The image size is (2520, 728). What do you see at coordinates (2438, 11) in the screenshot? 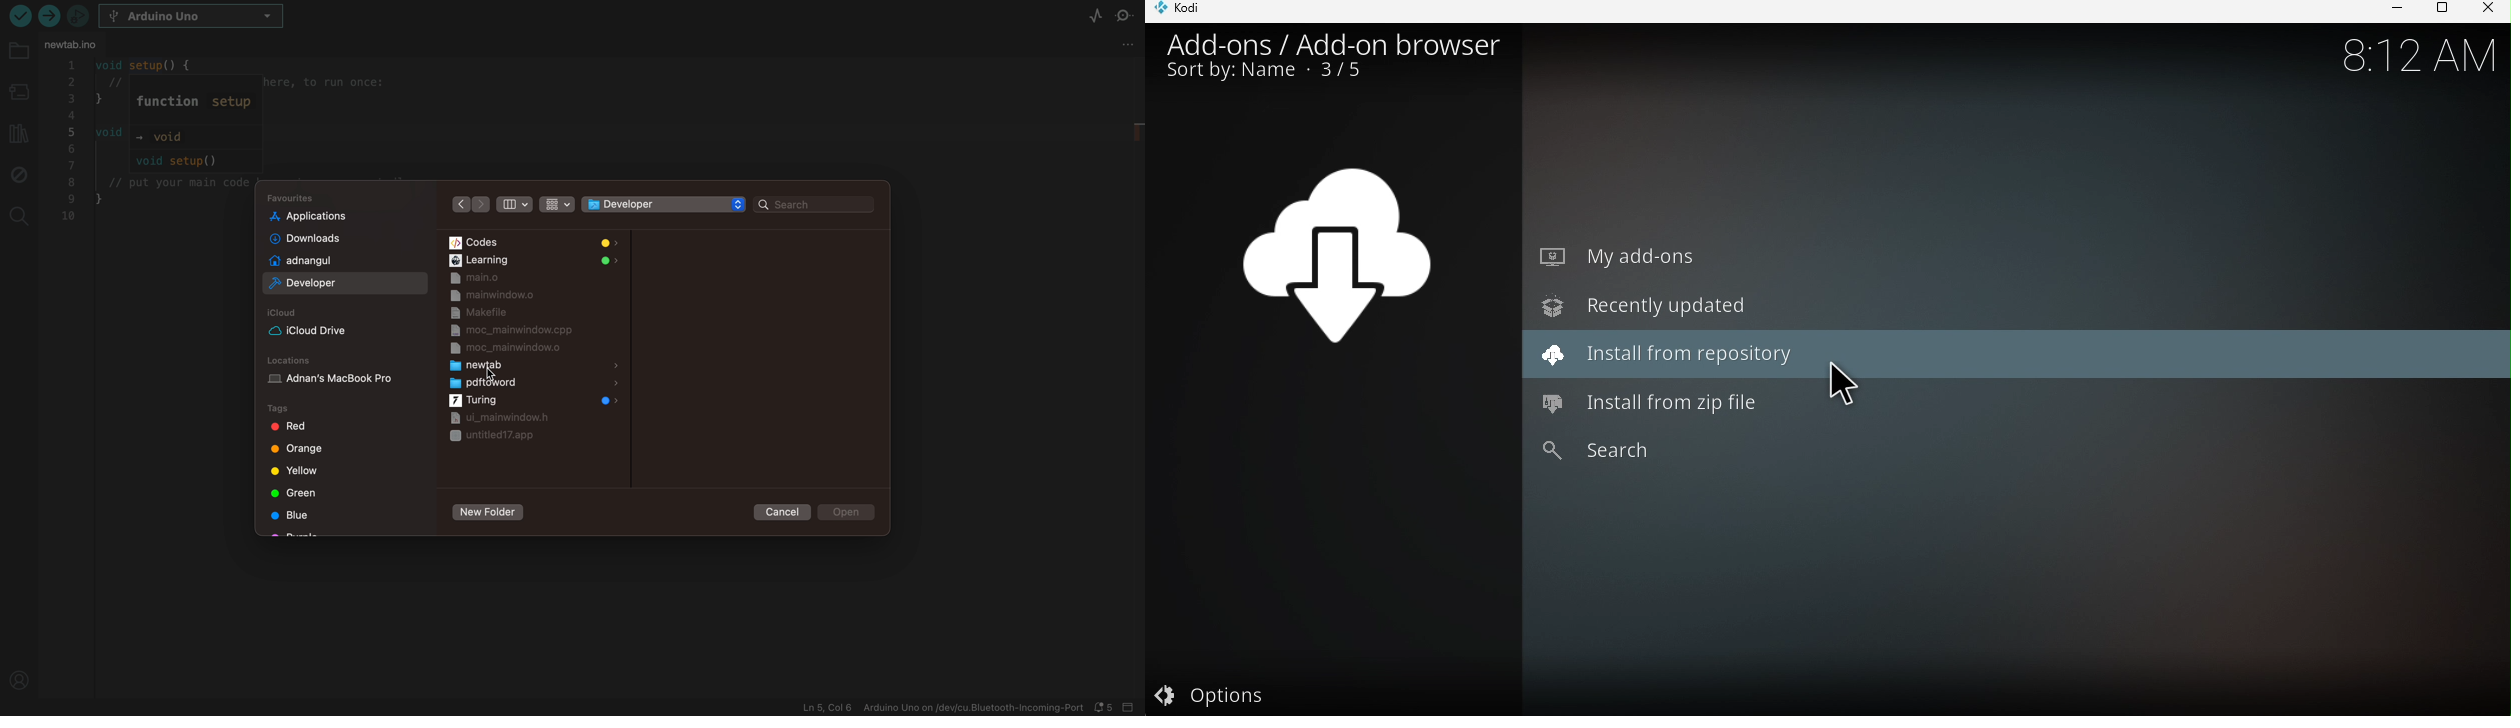
I see `Maximize` at bounding box center [2438, 11].